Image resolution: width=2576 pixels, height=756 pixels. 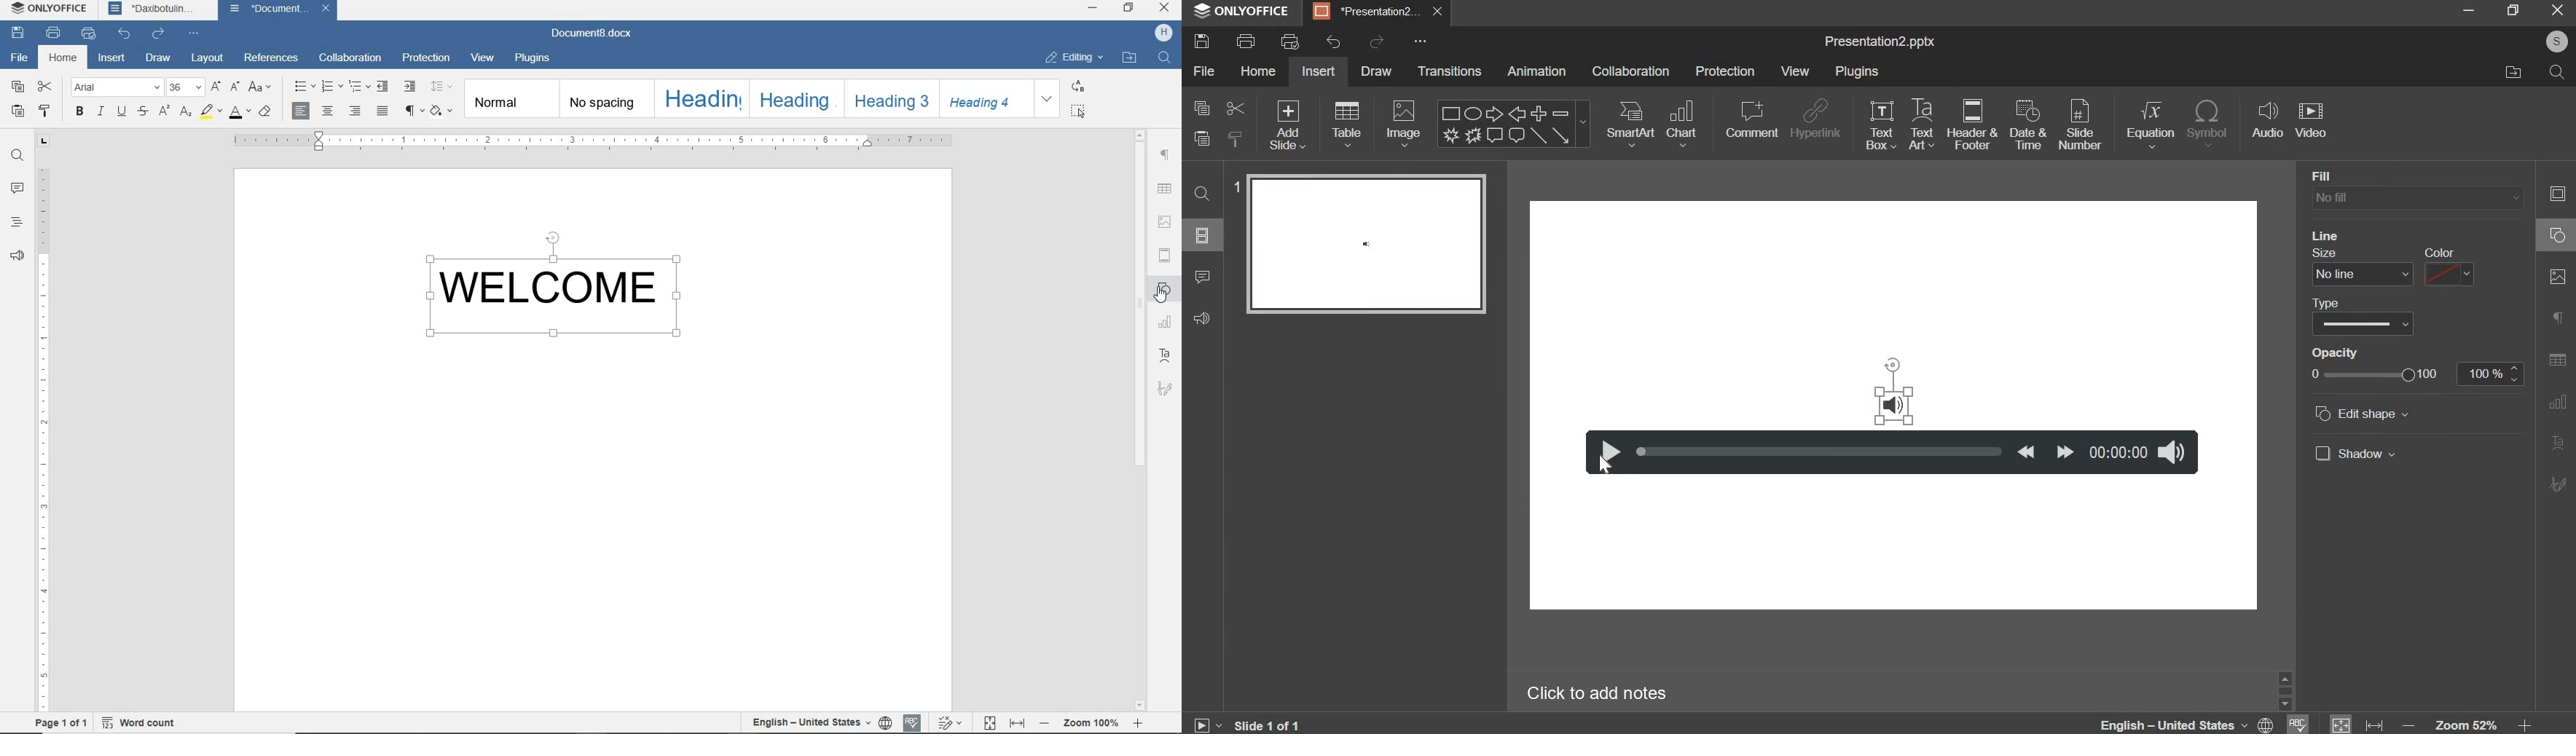 I want to click on shape settings, so click(x=2557, y=234).